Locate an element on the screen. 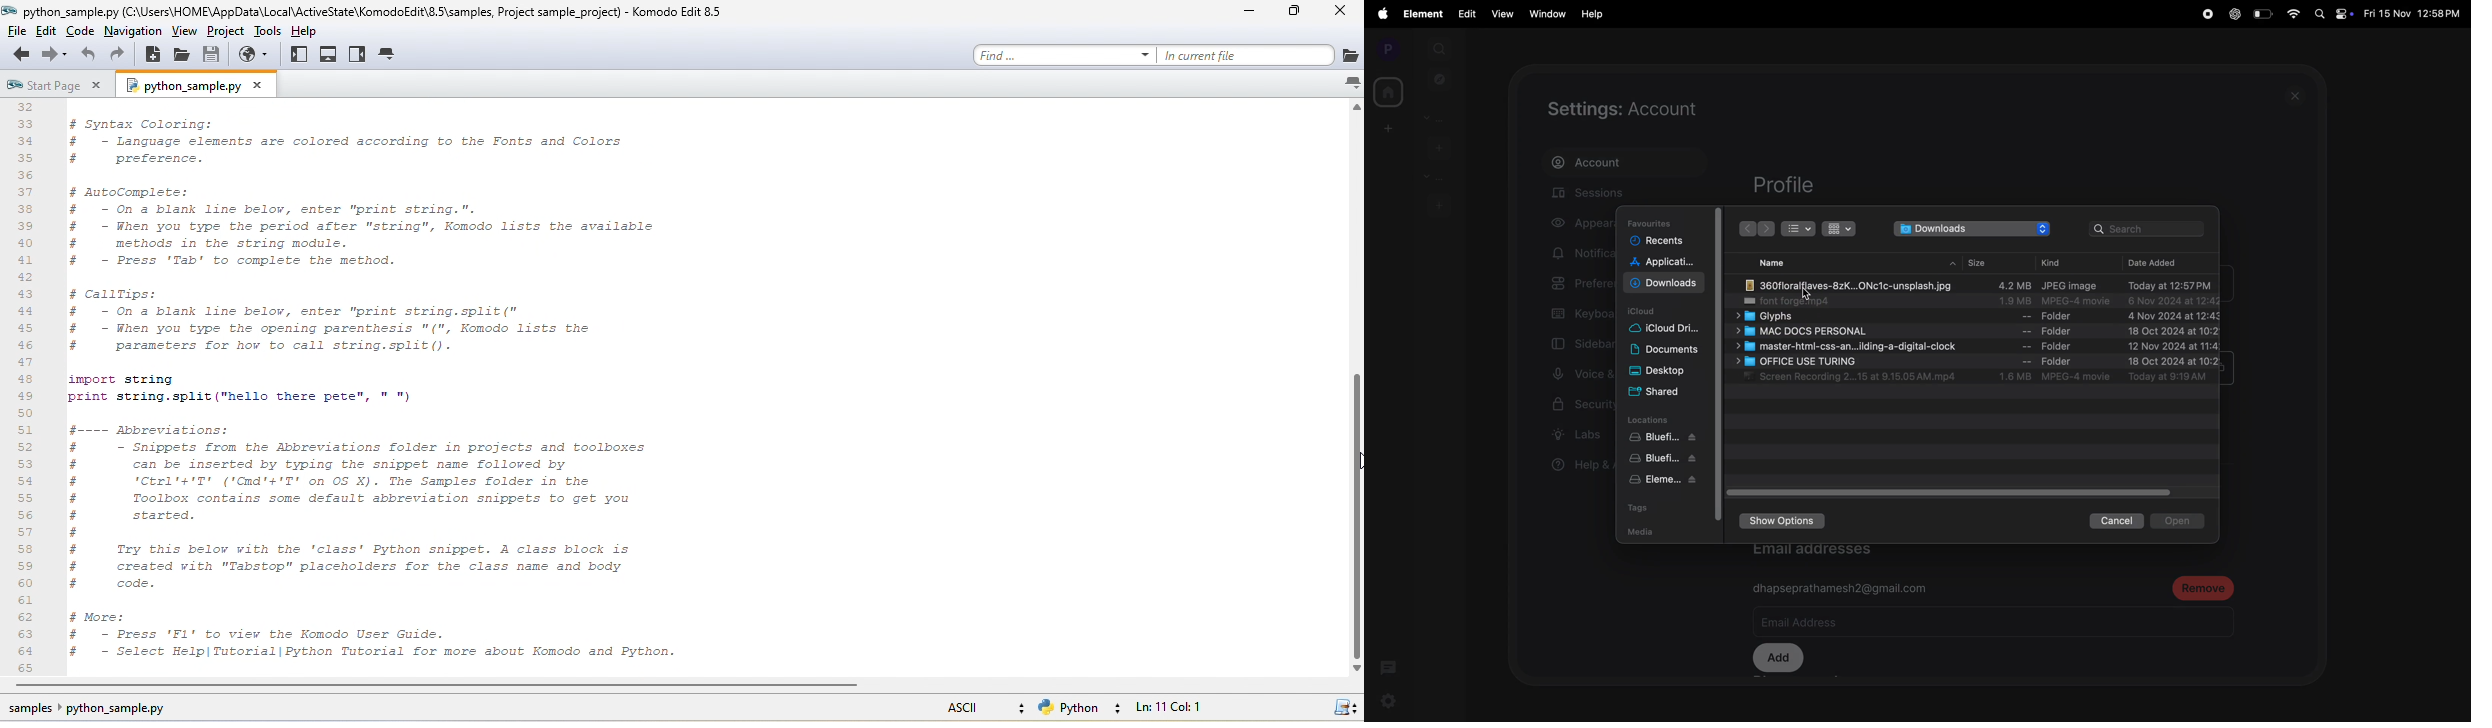 The width and height of the screenshot is (2492, 728). Downloads is located at coordinates (1665, 283).